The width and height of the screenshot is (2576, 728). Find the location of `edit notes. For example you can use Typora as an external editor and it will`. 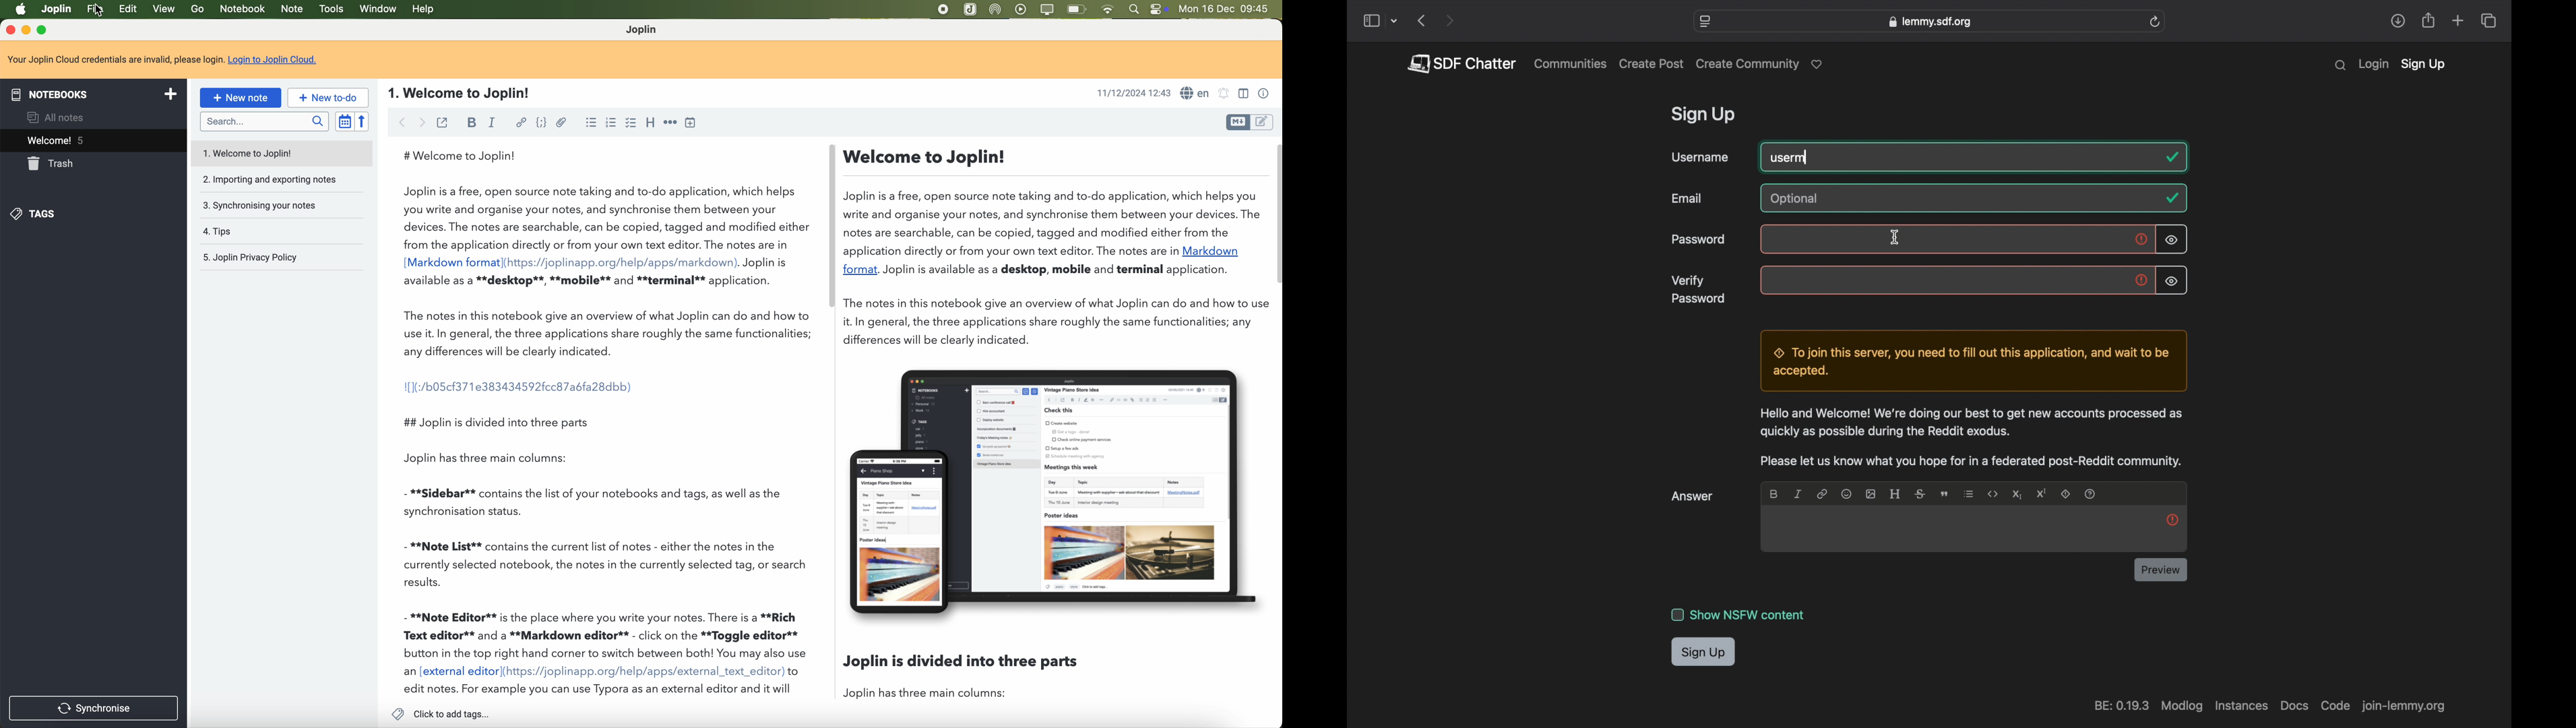

edit notes. For example you can use Typora as an external editor and it will is located at coordinates (599, 690).